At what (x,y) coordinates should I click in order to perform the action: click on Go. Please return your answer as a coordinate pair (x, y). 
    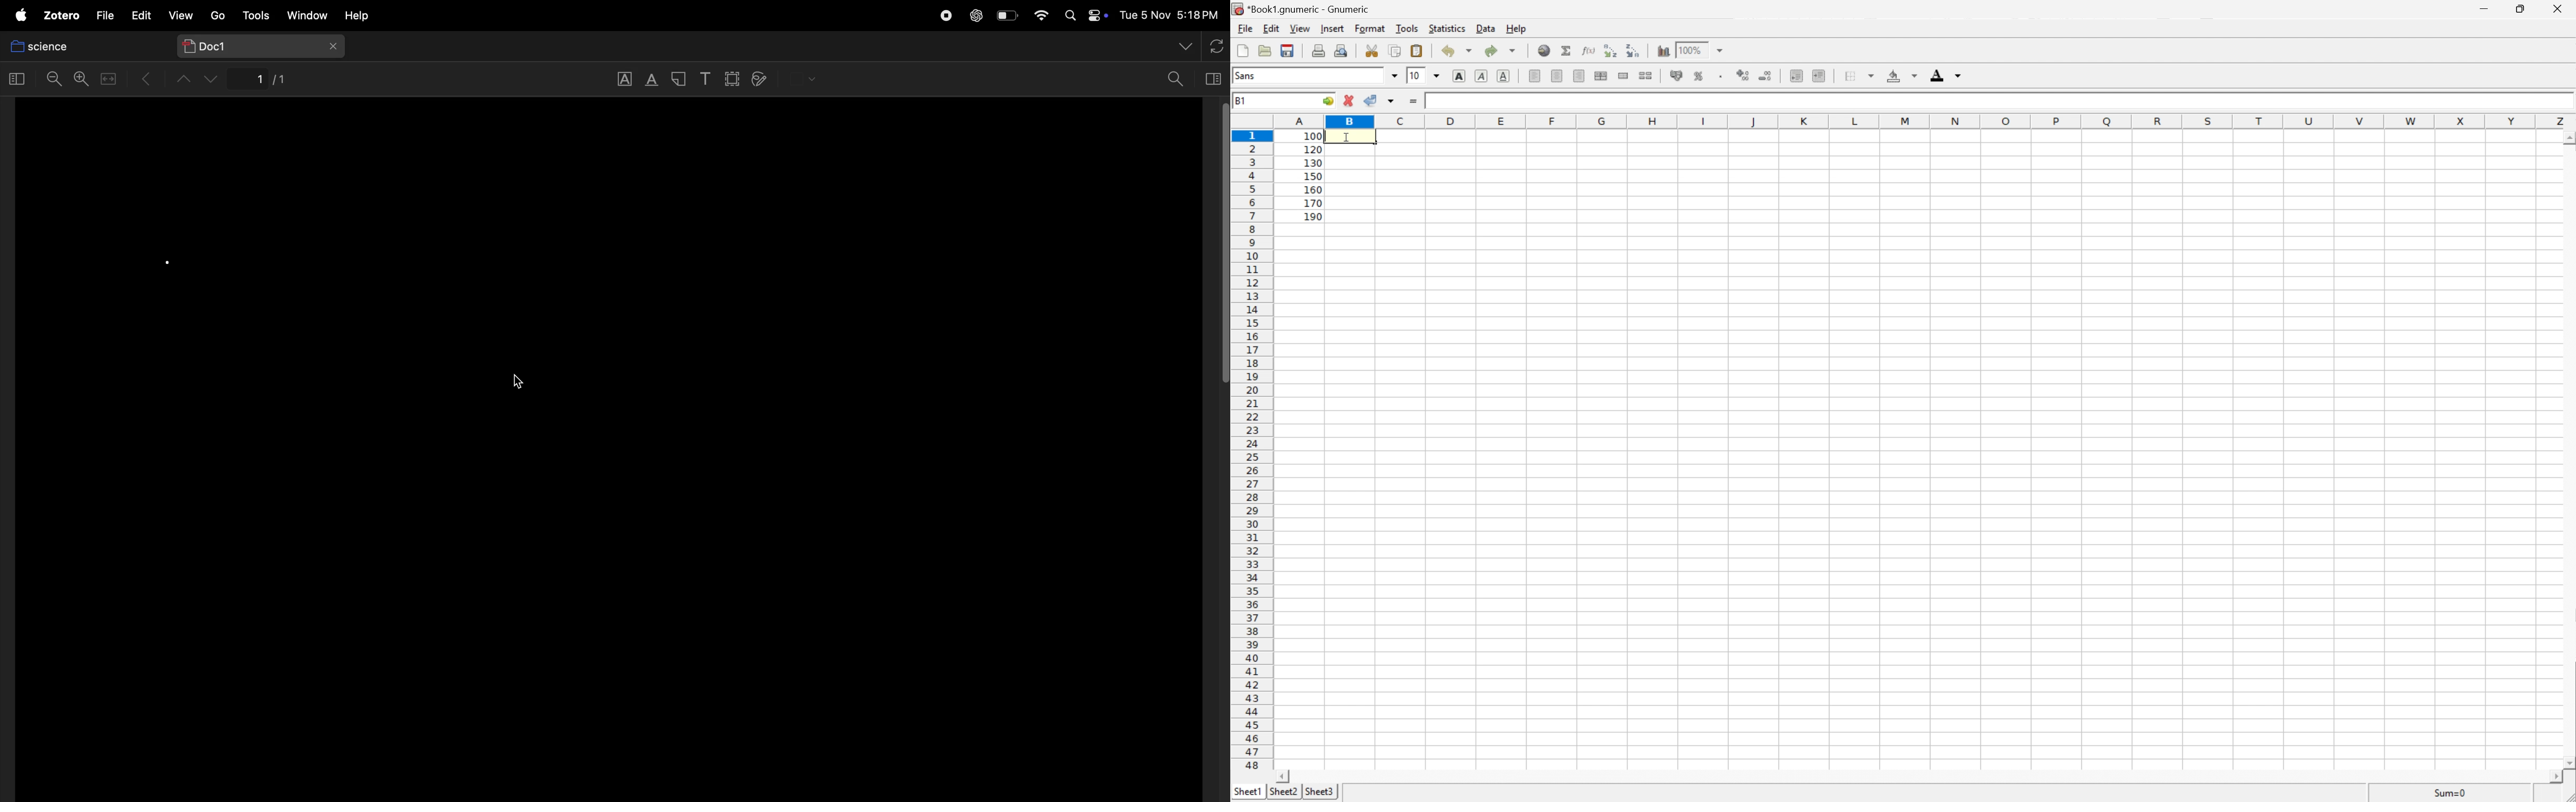
    Looking at the image, I should click on (220, 18).